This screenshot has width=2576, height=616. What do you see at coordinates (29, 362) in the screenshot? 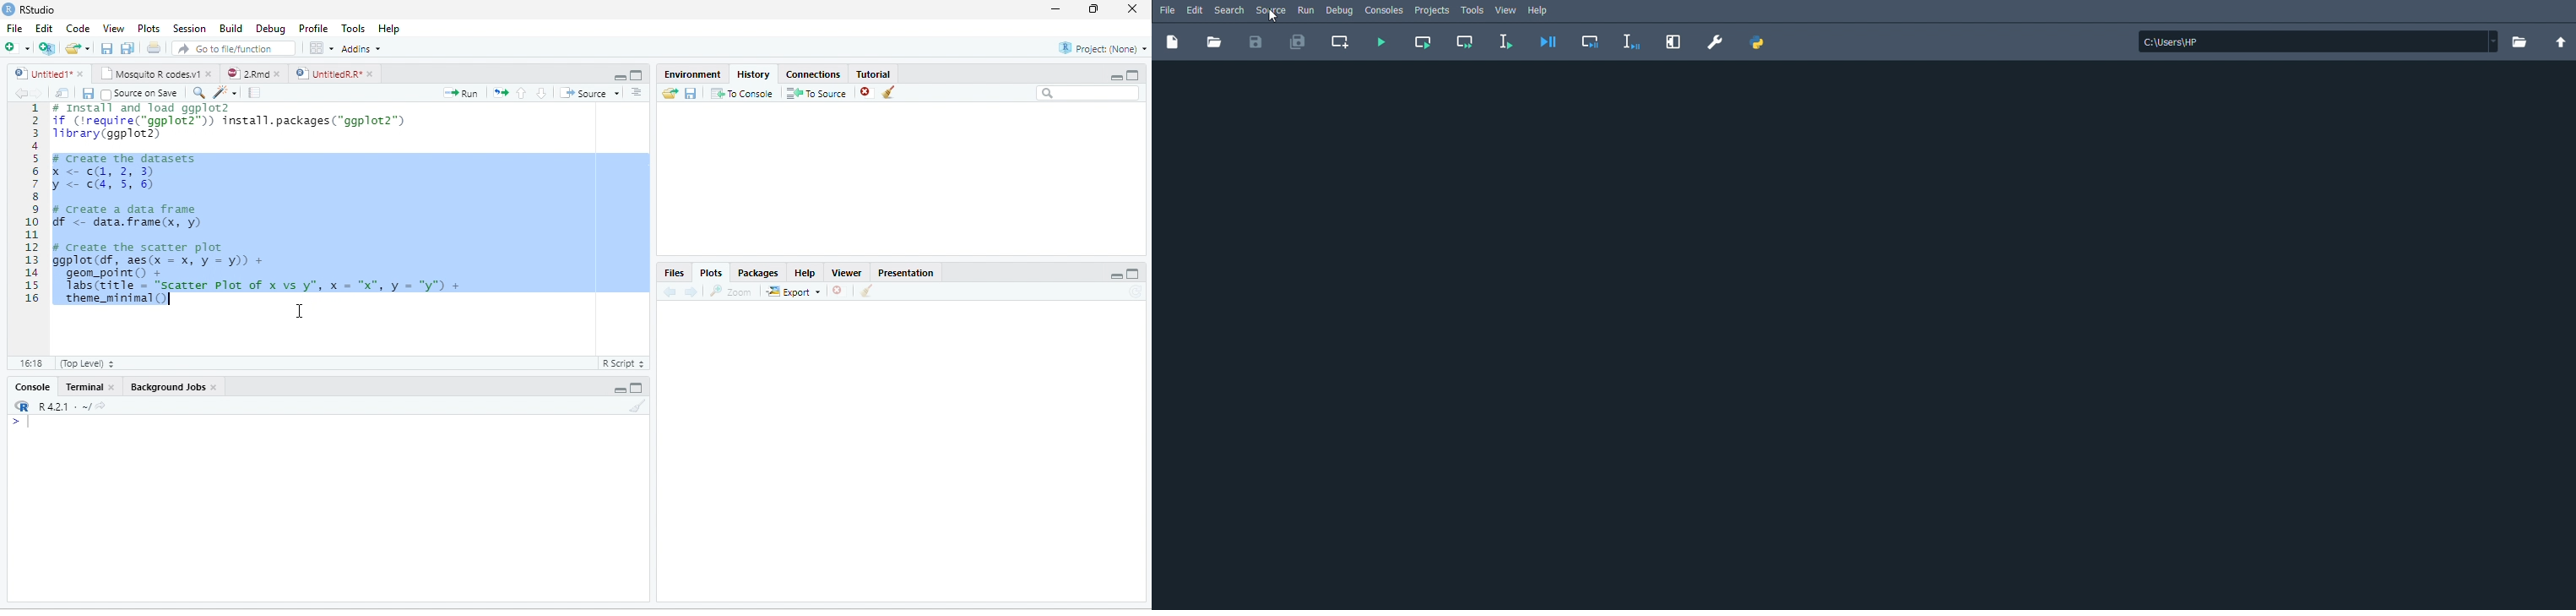
I see `1:1` at bounding box center [29, 362].